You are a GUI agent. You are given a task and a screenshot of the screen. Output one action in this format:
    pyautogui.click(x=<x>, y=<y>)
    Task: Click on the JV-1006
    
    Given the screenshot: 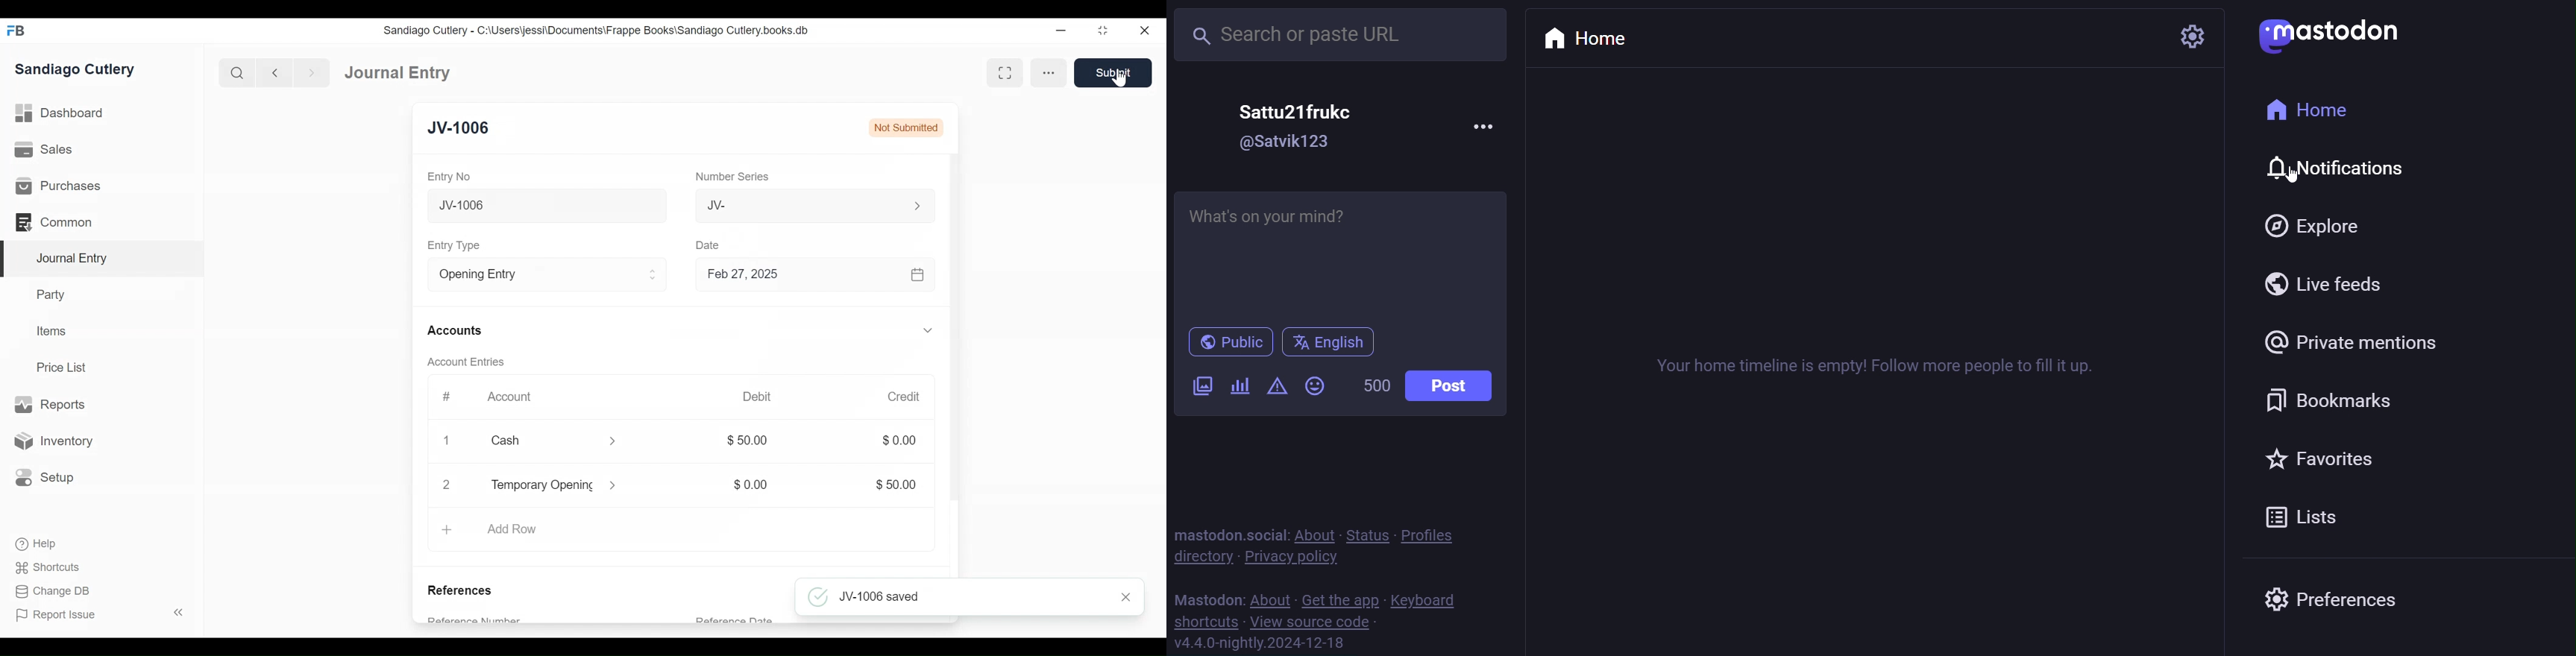 What is the action you would take?
    pyautogui.click(x=462, y=129)
    